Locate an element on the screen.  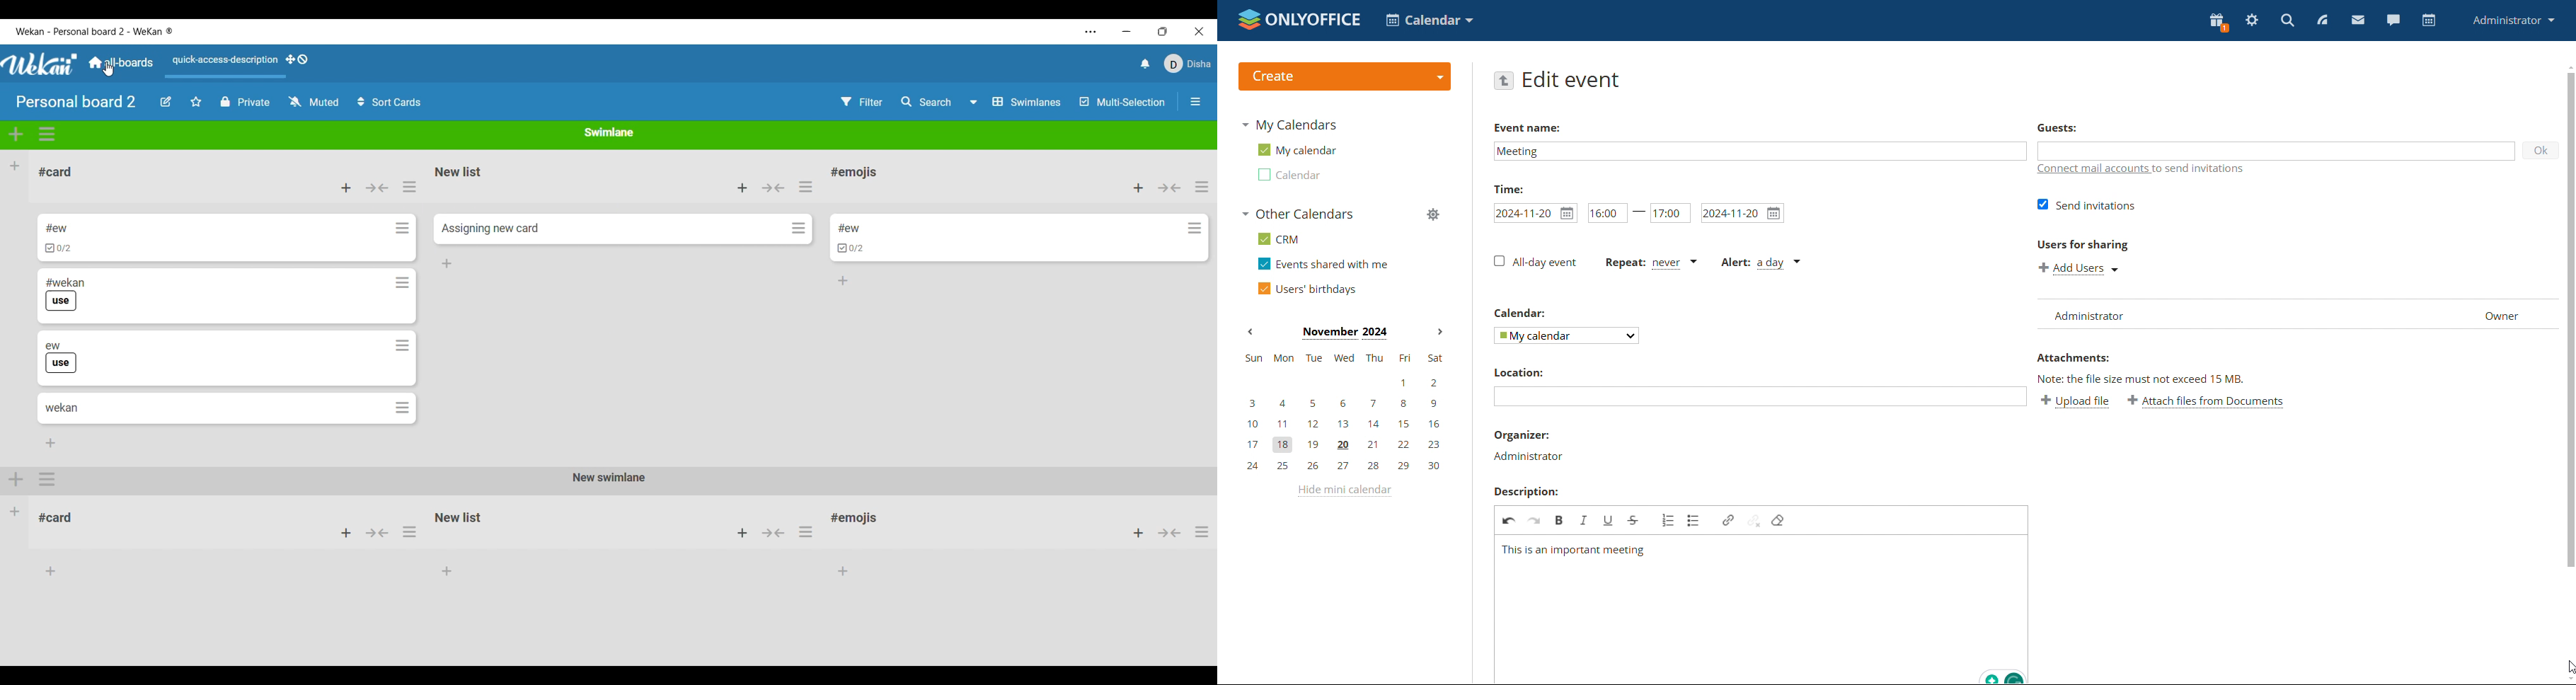
Filter is located at coordinates (863, 101).